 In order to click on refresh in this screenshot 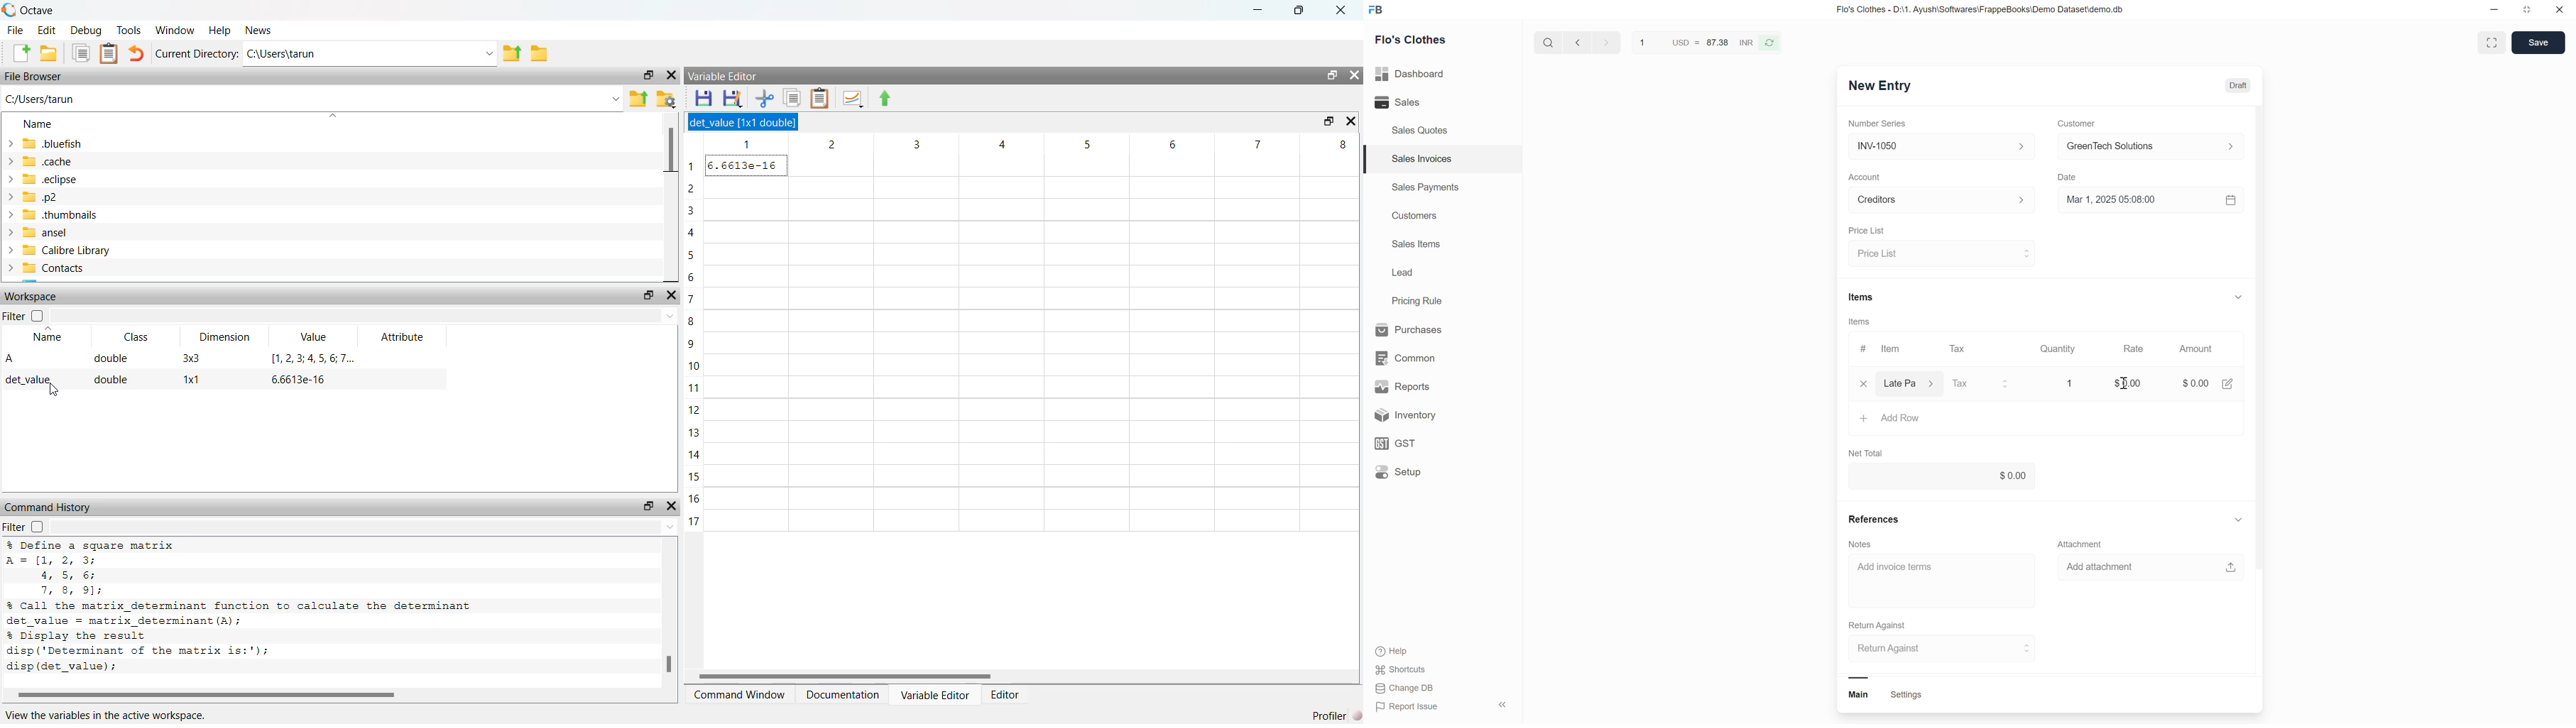, I will do `click(1772, 45)`.